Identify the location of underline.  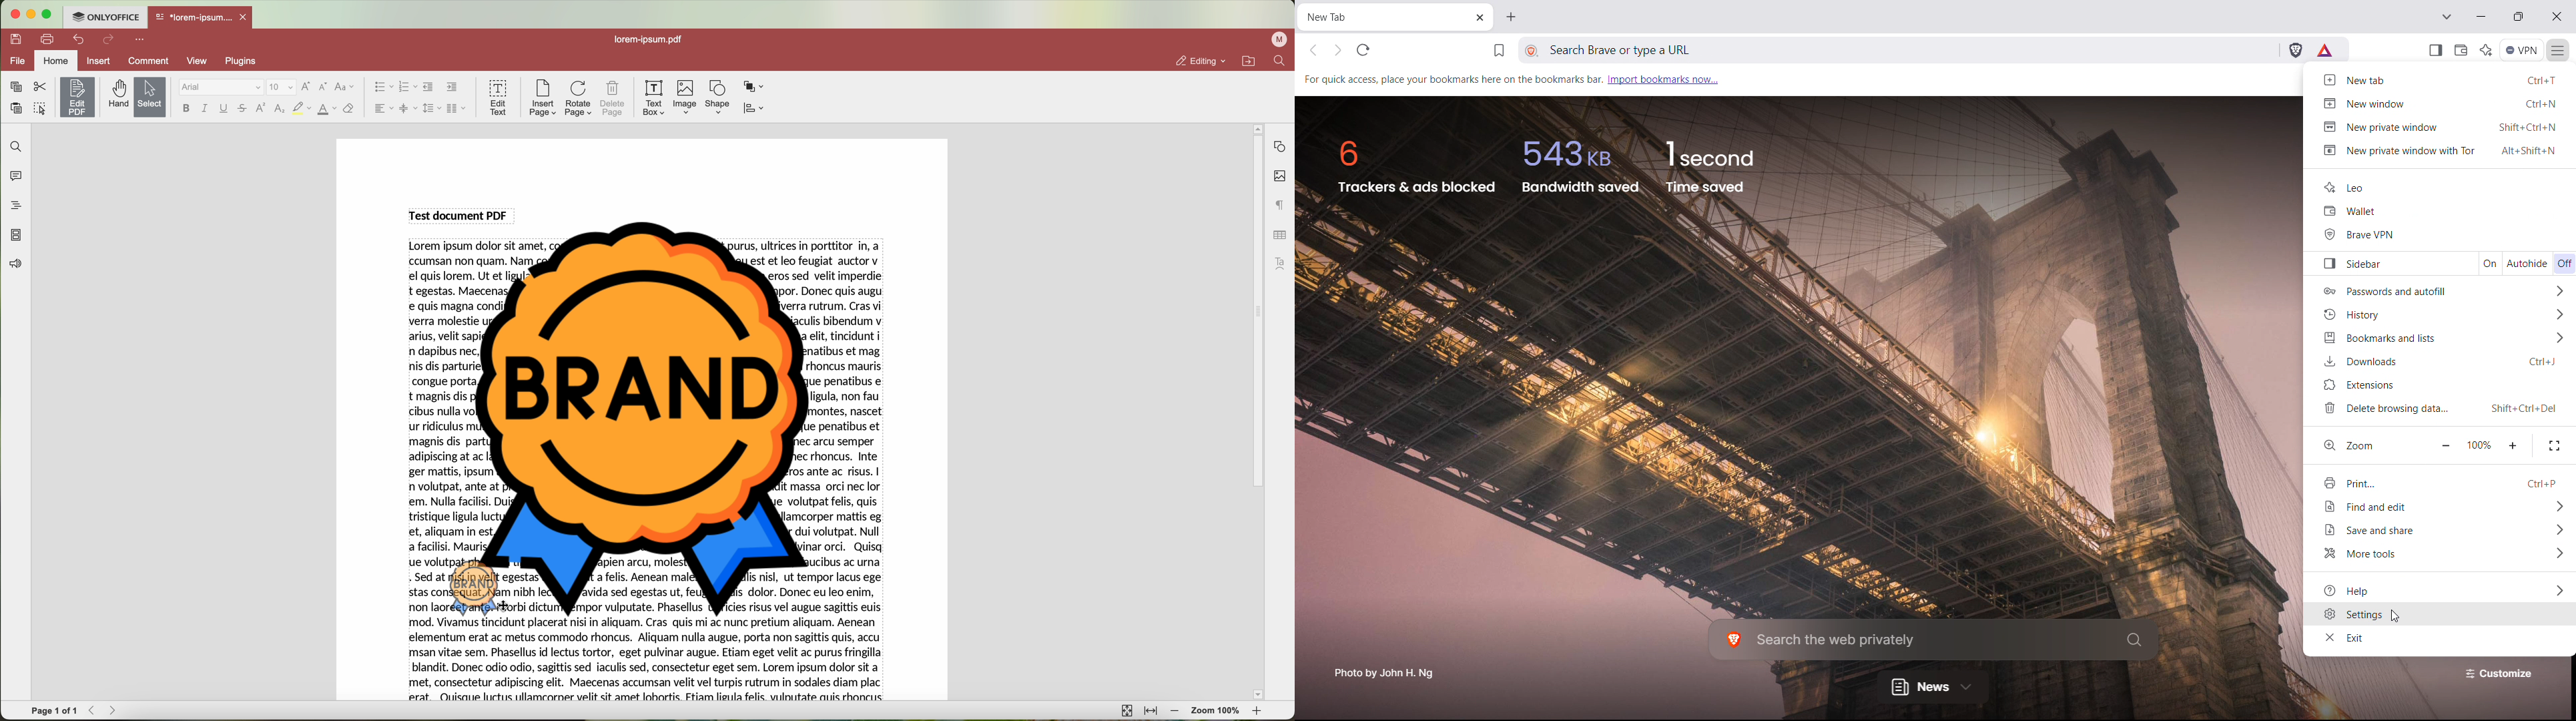
(224, 110).